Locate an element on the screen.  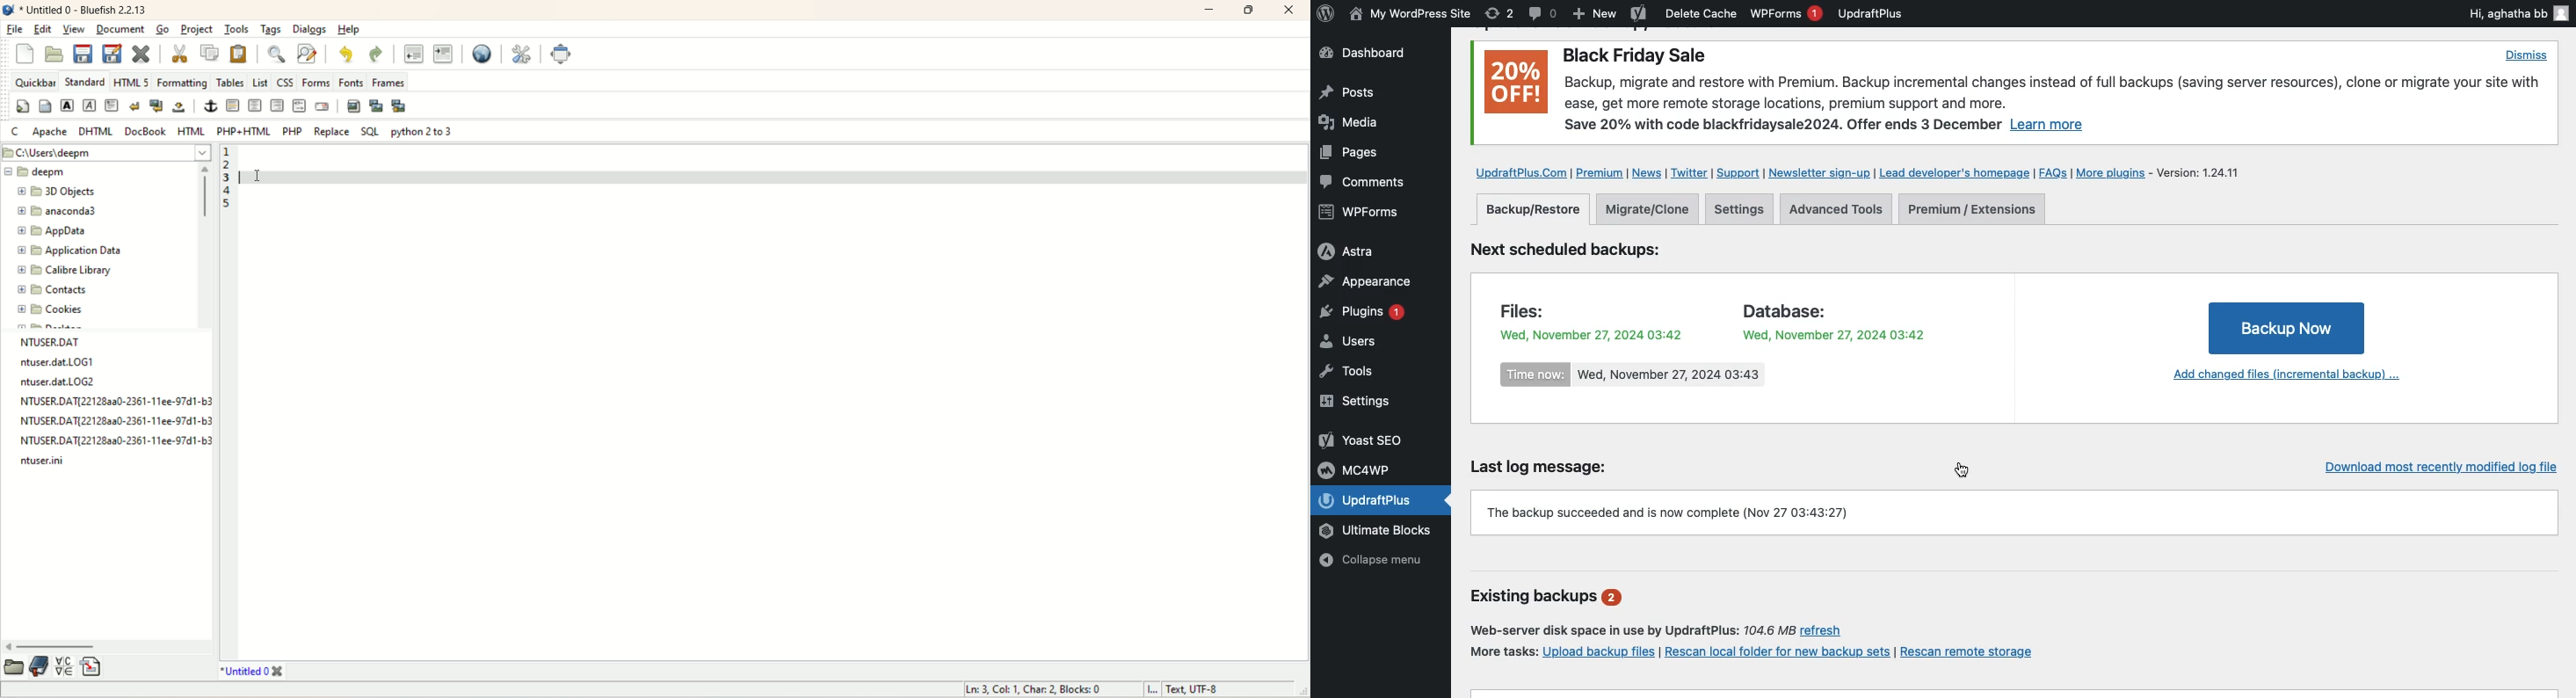
Tools is located at coordinates (1358, 371).